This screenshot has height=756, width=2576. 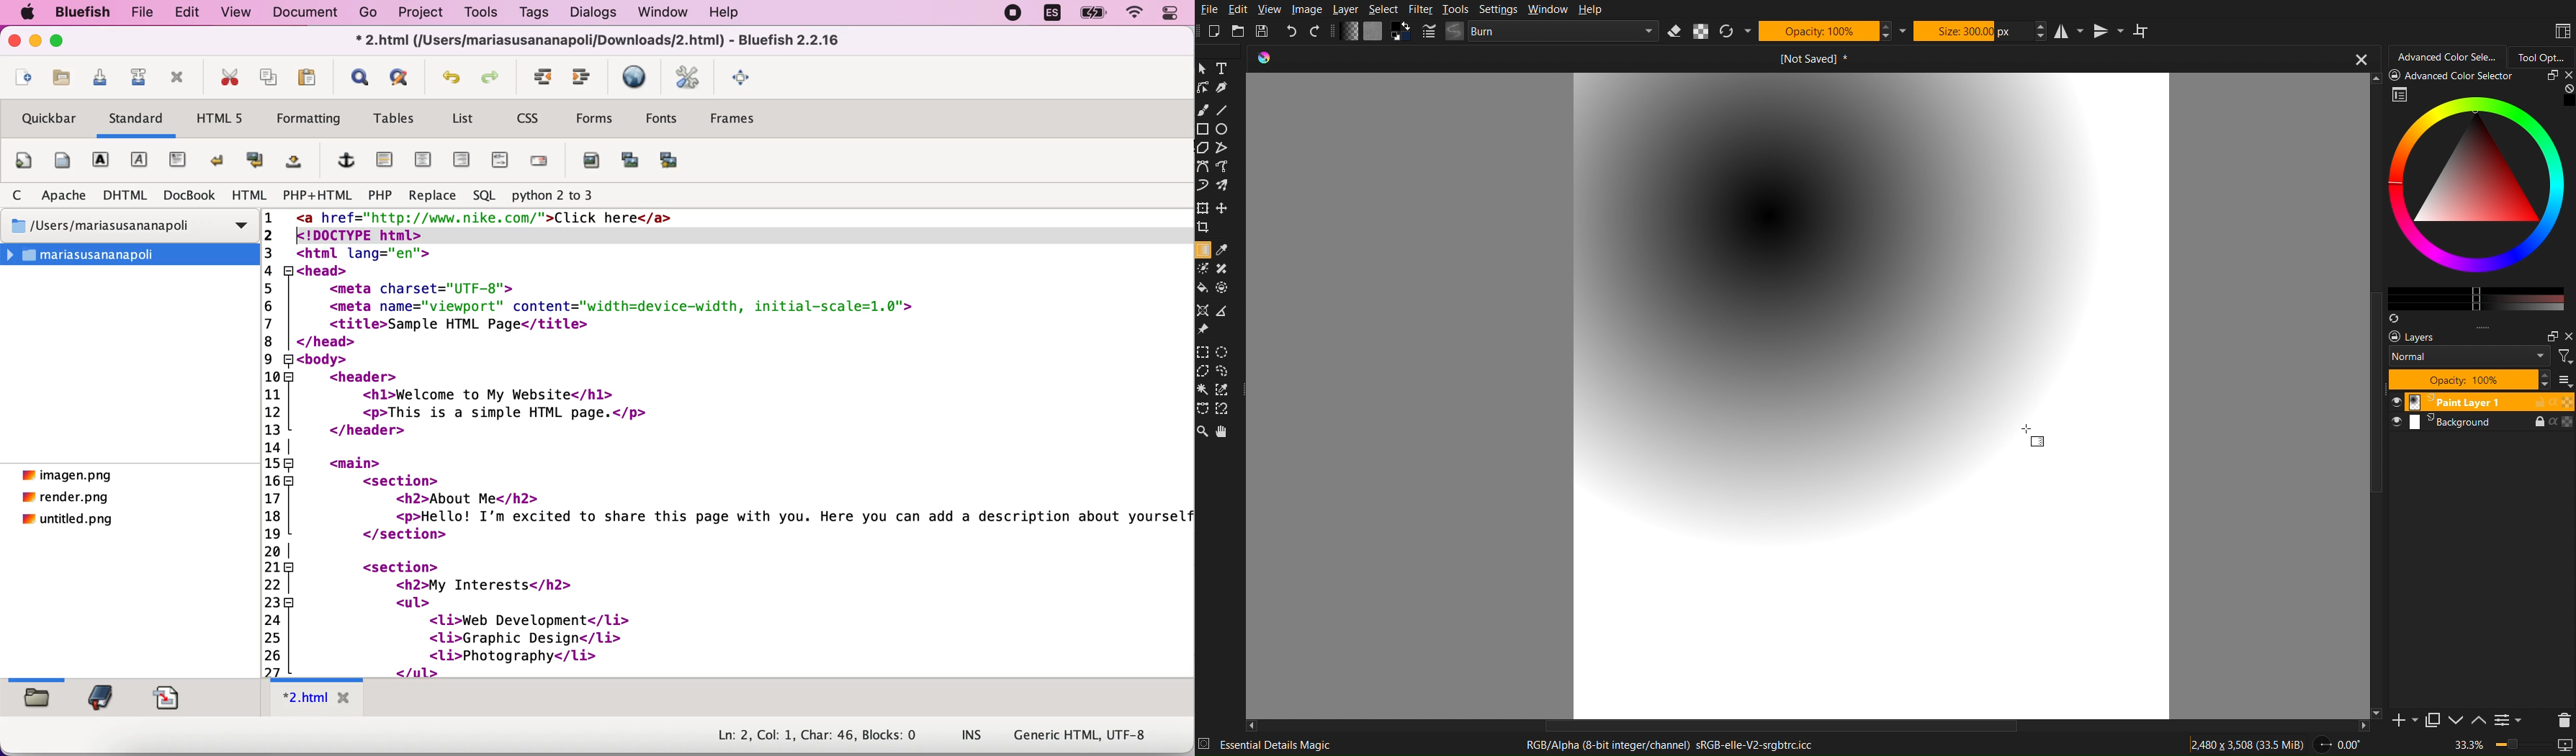 What do you see at coordinates (462, 163) in the screenshot?
I see `right justify` at bounding box center [462, 163].